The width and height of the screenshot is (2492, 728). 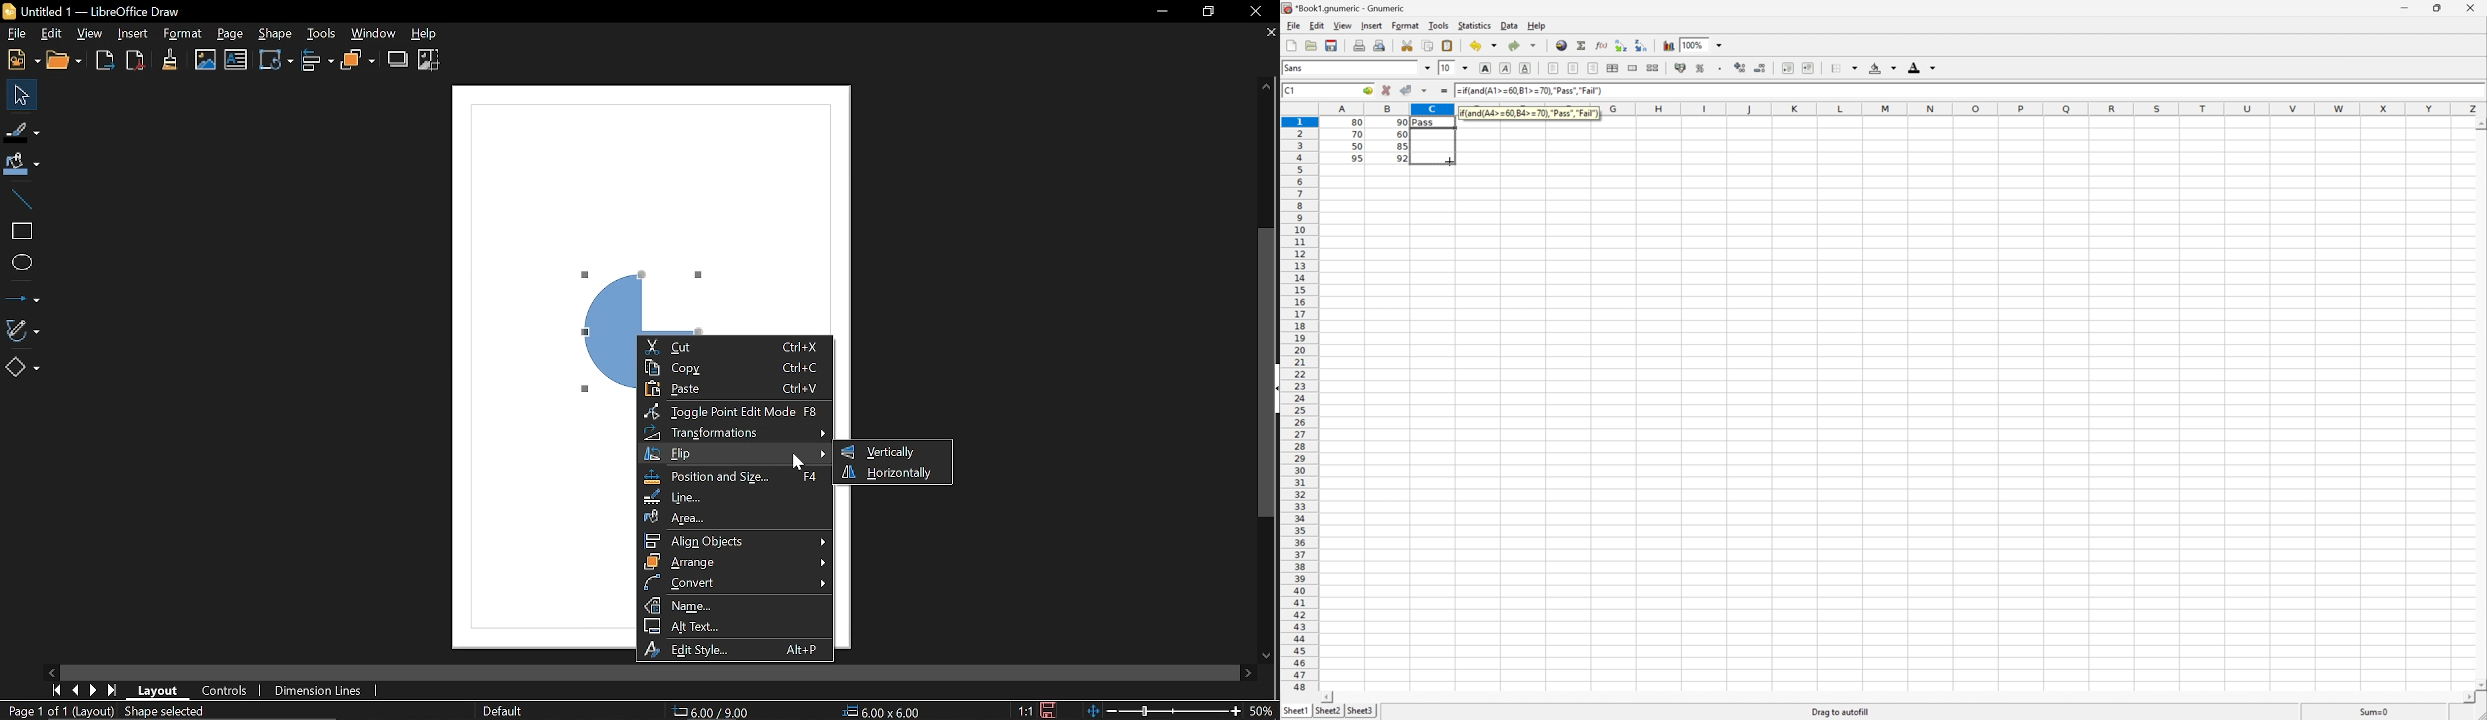 What do you see at coordinates (22, 230) in the screenshot?
I see `Rectangle` at bounding box center [22, 230].